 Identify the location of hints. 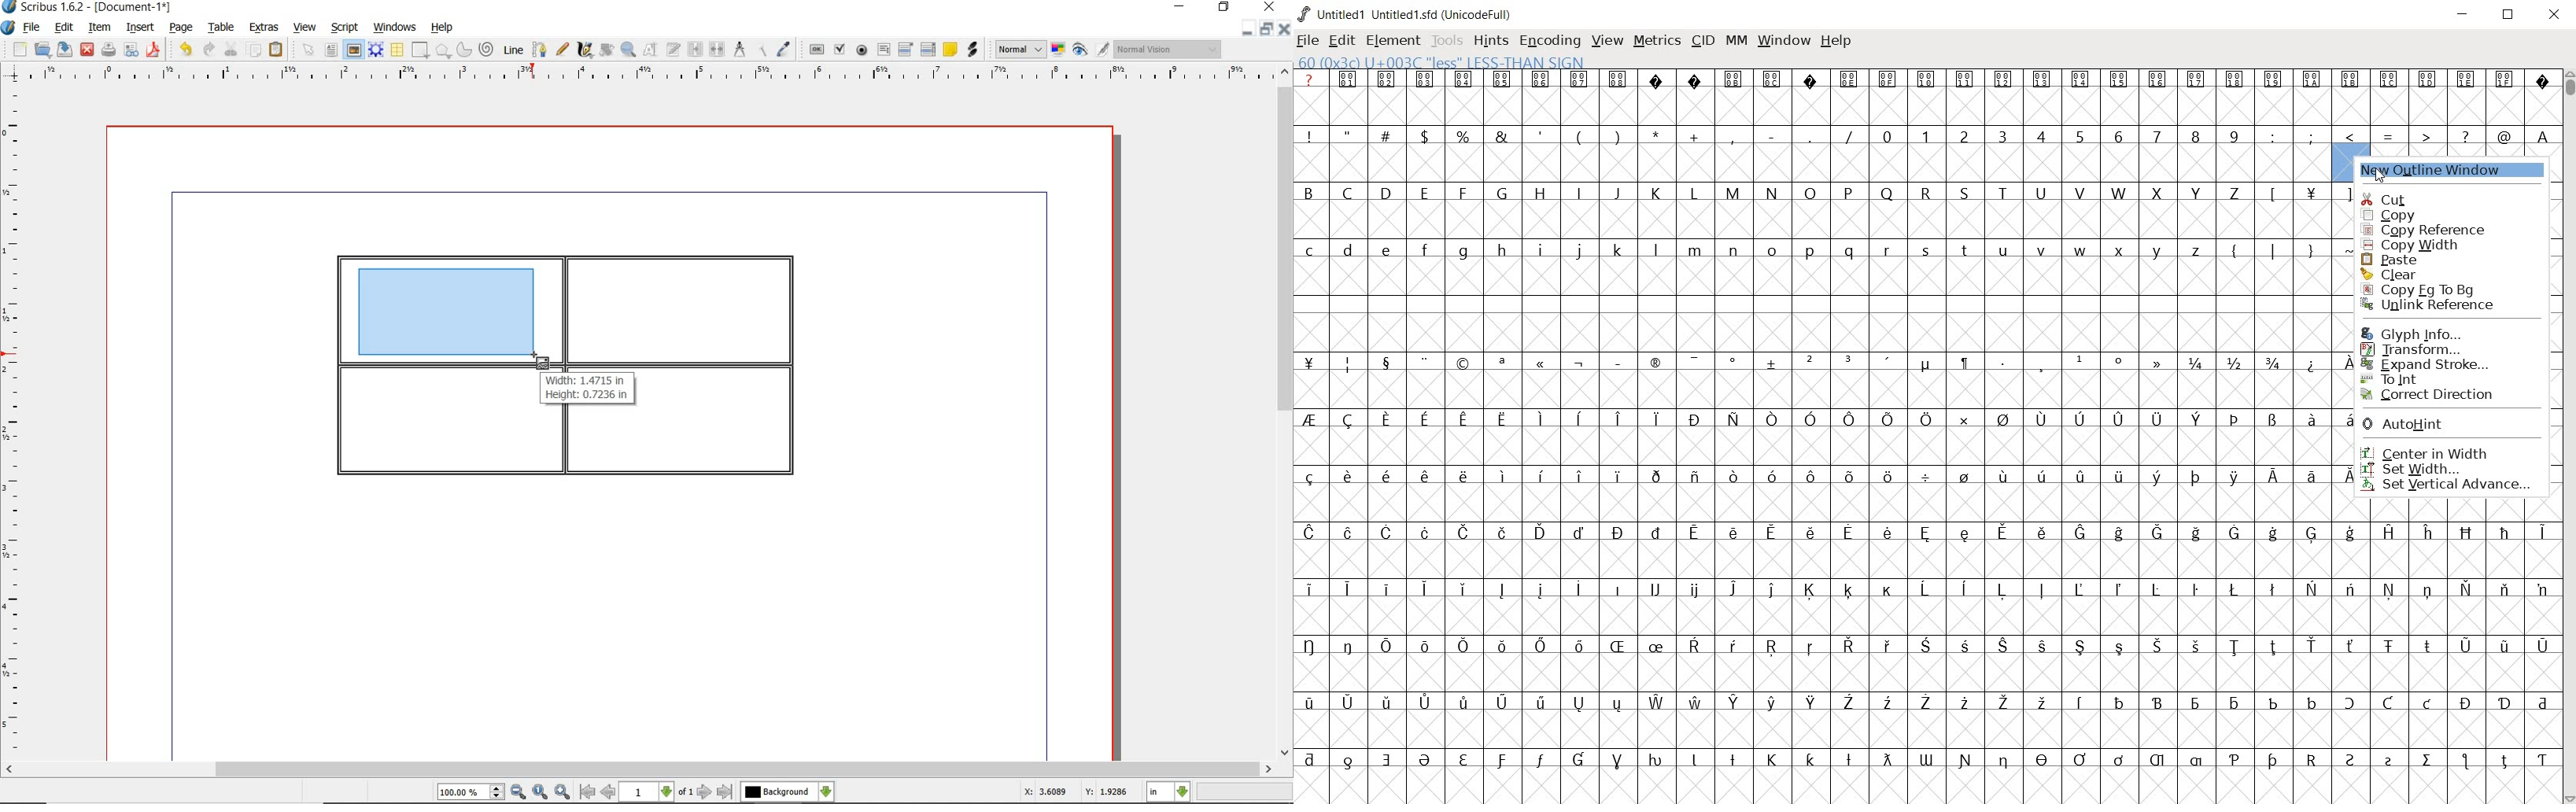
(1490, 42).